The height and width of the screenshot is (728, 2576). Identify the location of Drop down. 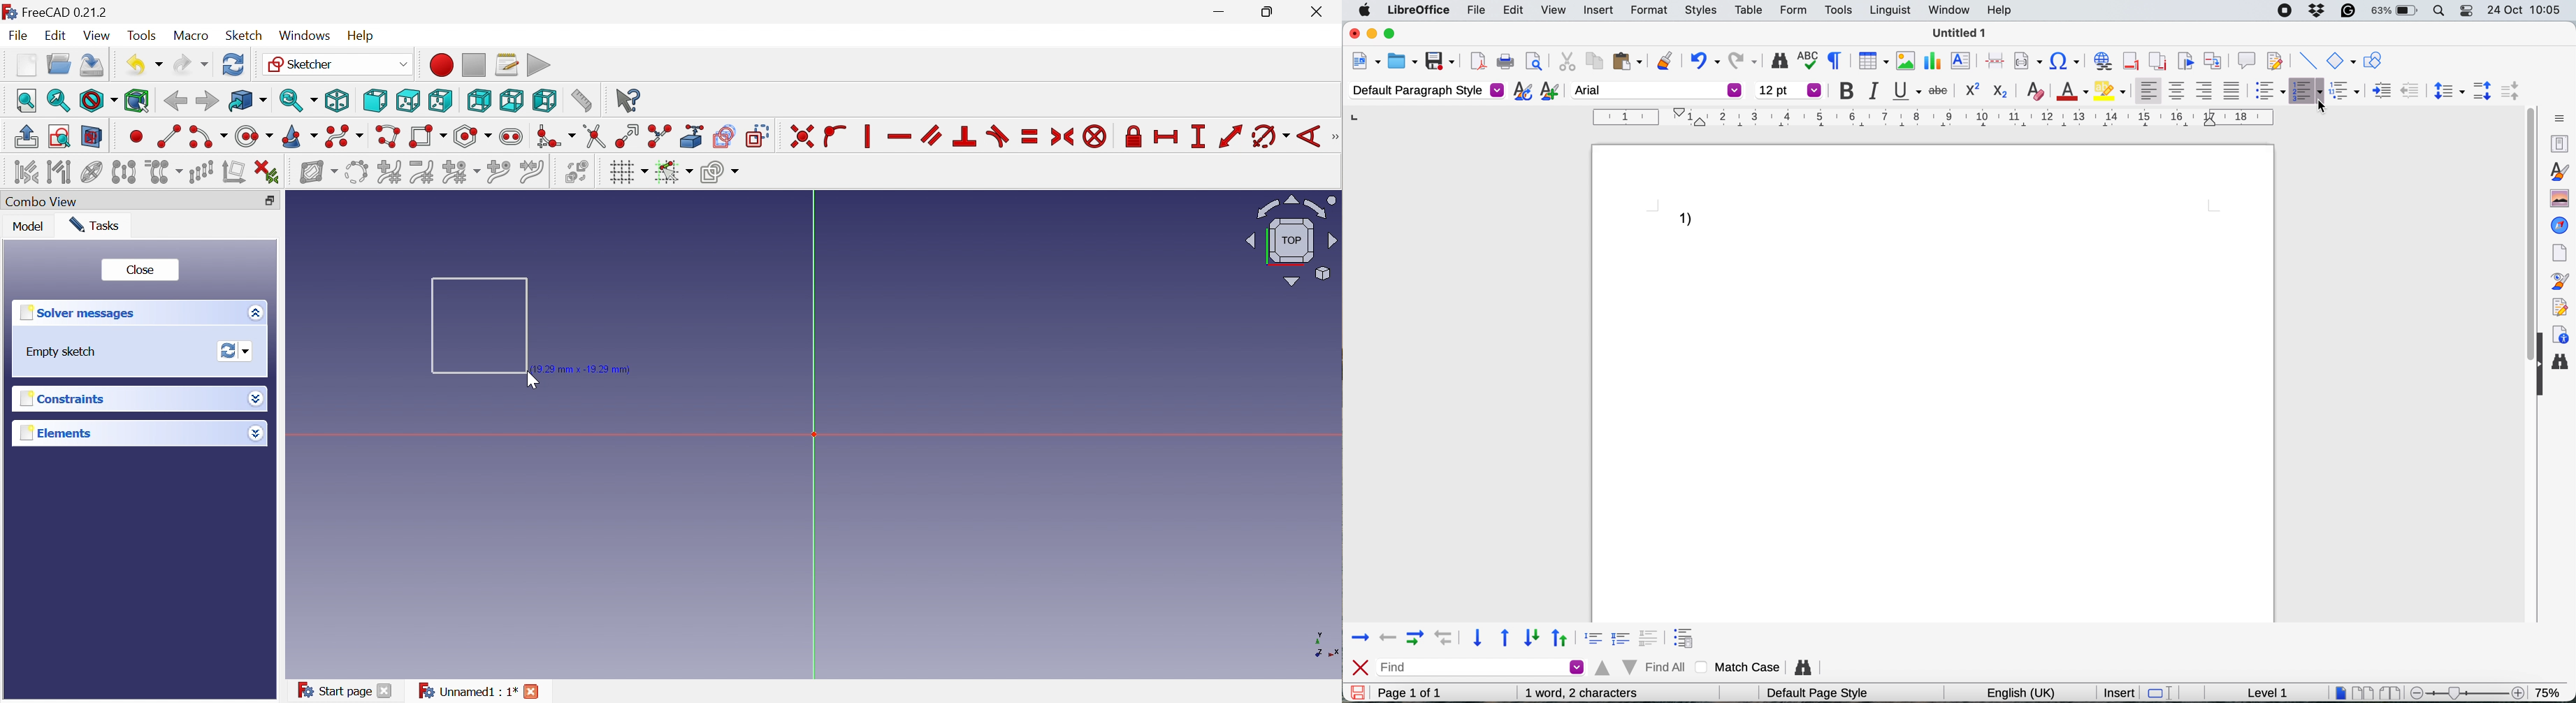
(254, 434).